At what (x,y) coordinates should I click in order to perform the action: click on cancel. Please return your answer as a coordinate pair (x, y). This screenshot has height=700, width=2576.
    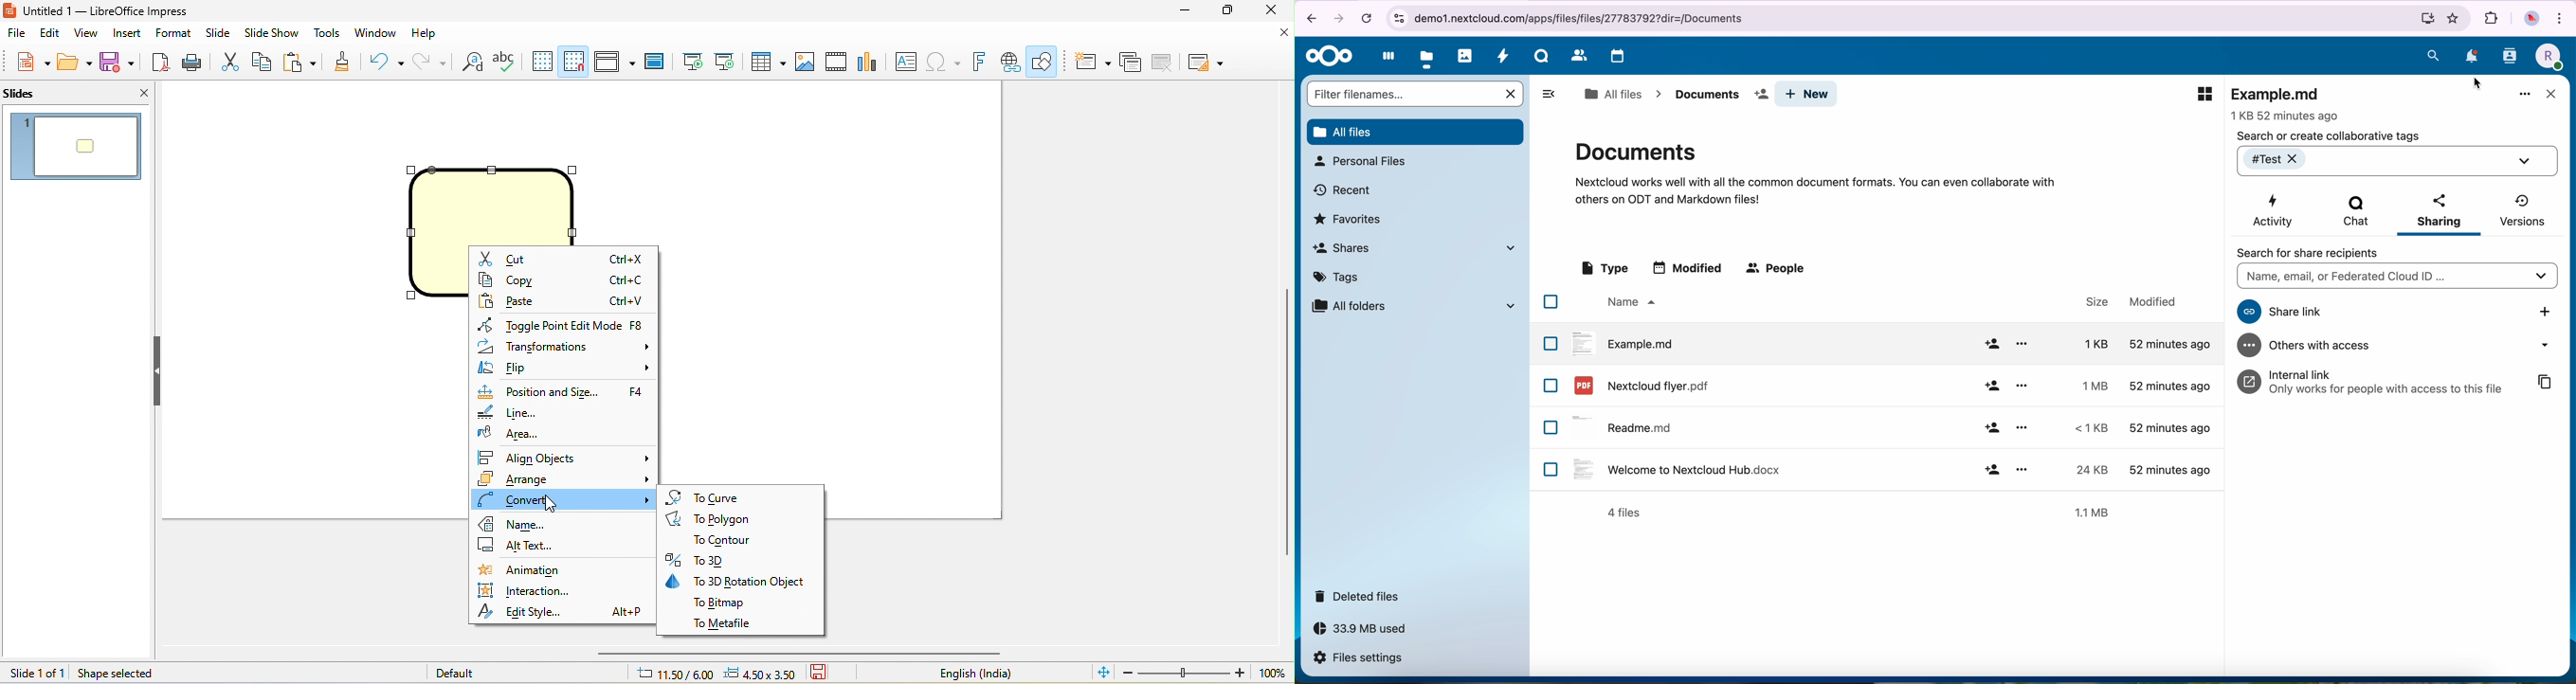
    Looking at the image, I should click on (1366, 18).